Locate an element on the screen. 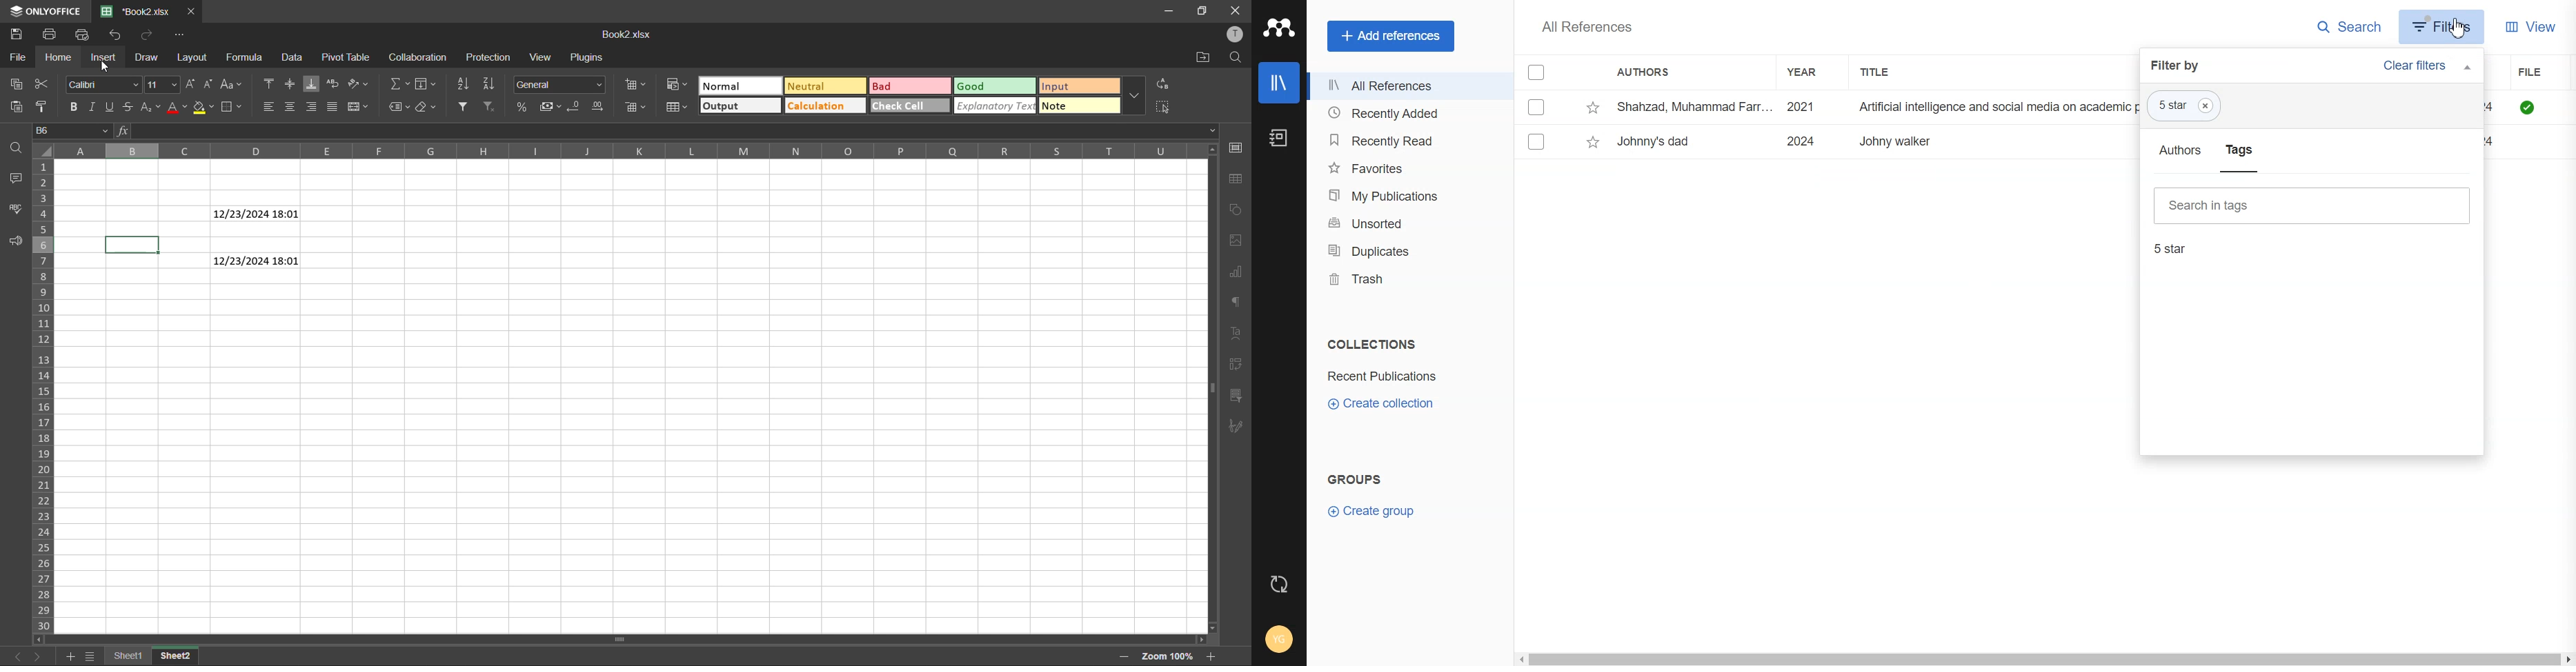  sheet list is located at coordinates (93, 657).